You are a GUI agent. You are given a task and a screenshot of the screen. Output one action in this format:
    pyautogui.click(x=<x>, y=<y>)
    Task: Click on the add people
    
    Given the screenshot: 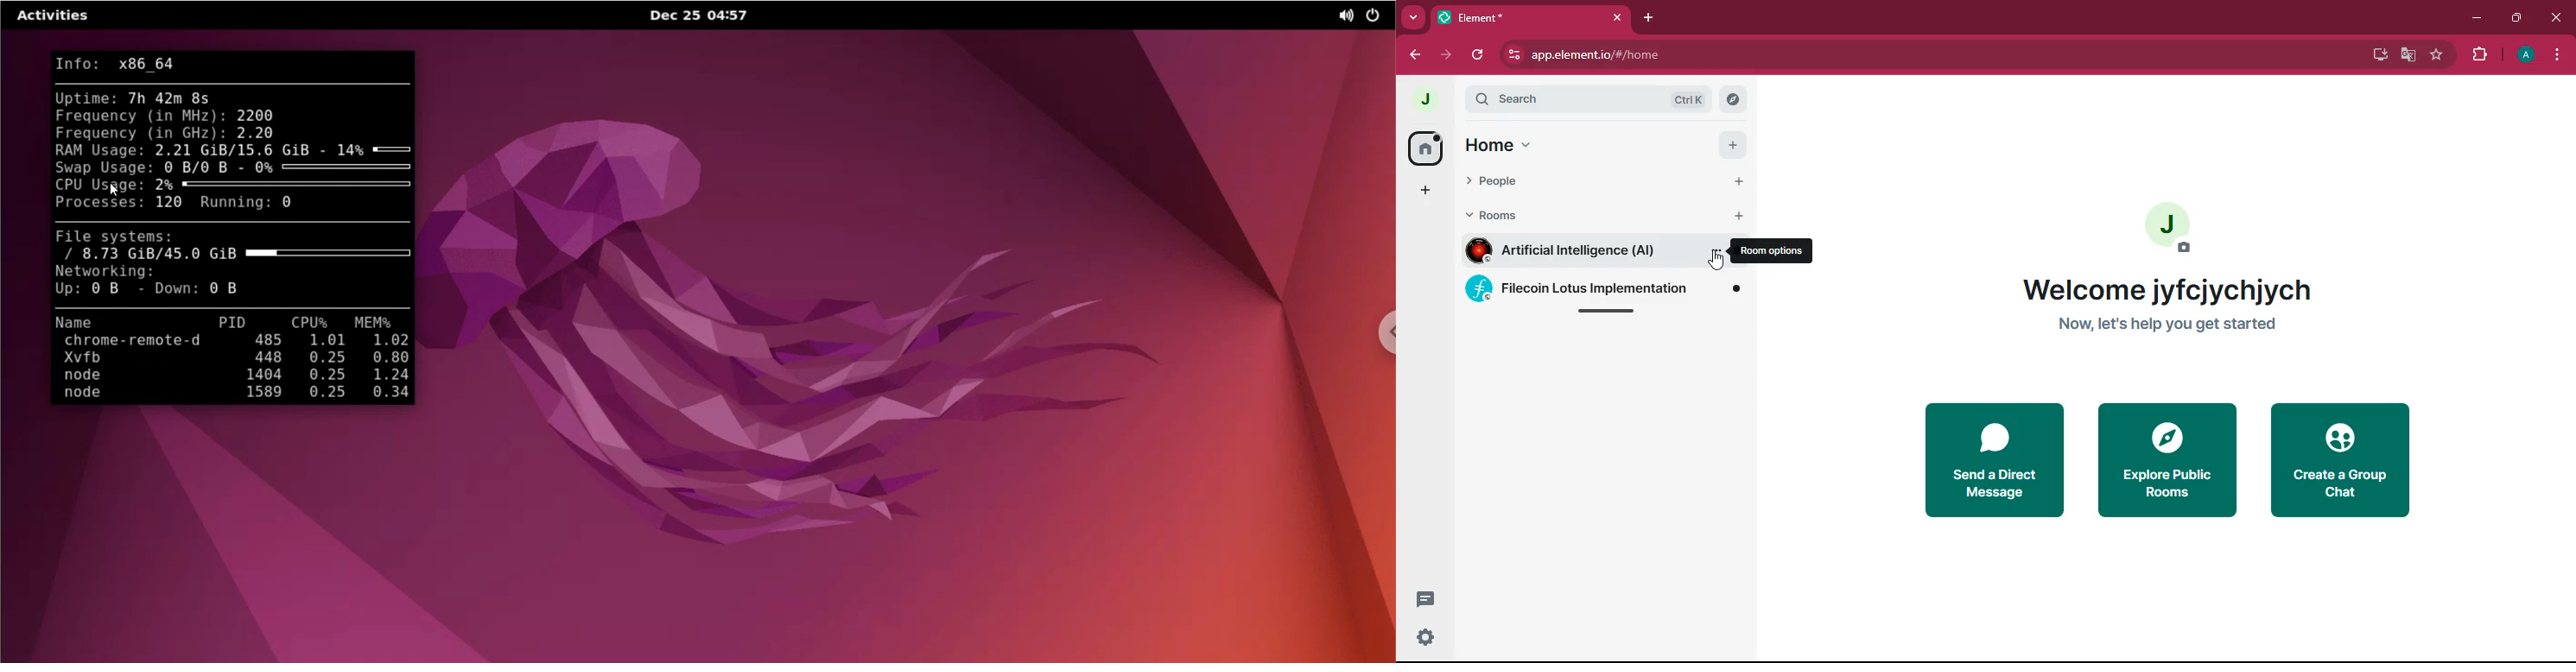 What is the action you would take?
    pyautogui.click(x=1738, y=181)
    